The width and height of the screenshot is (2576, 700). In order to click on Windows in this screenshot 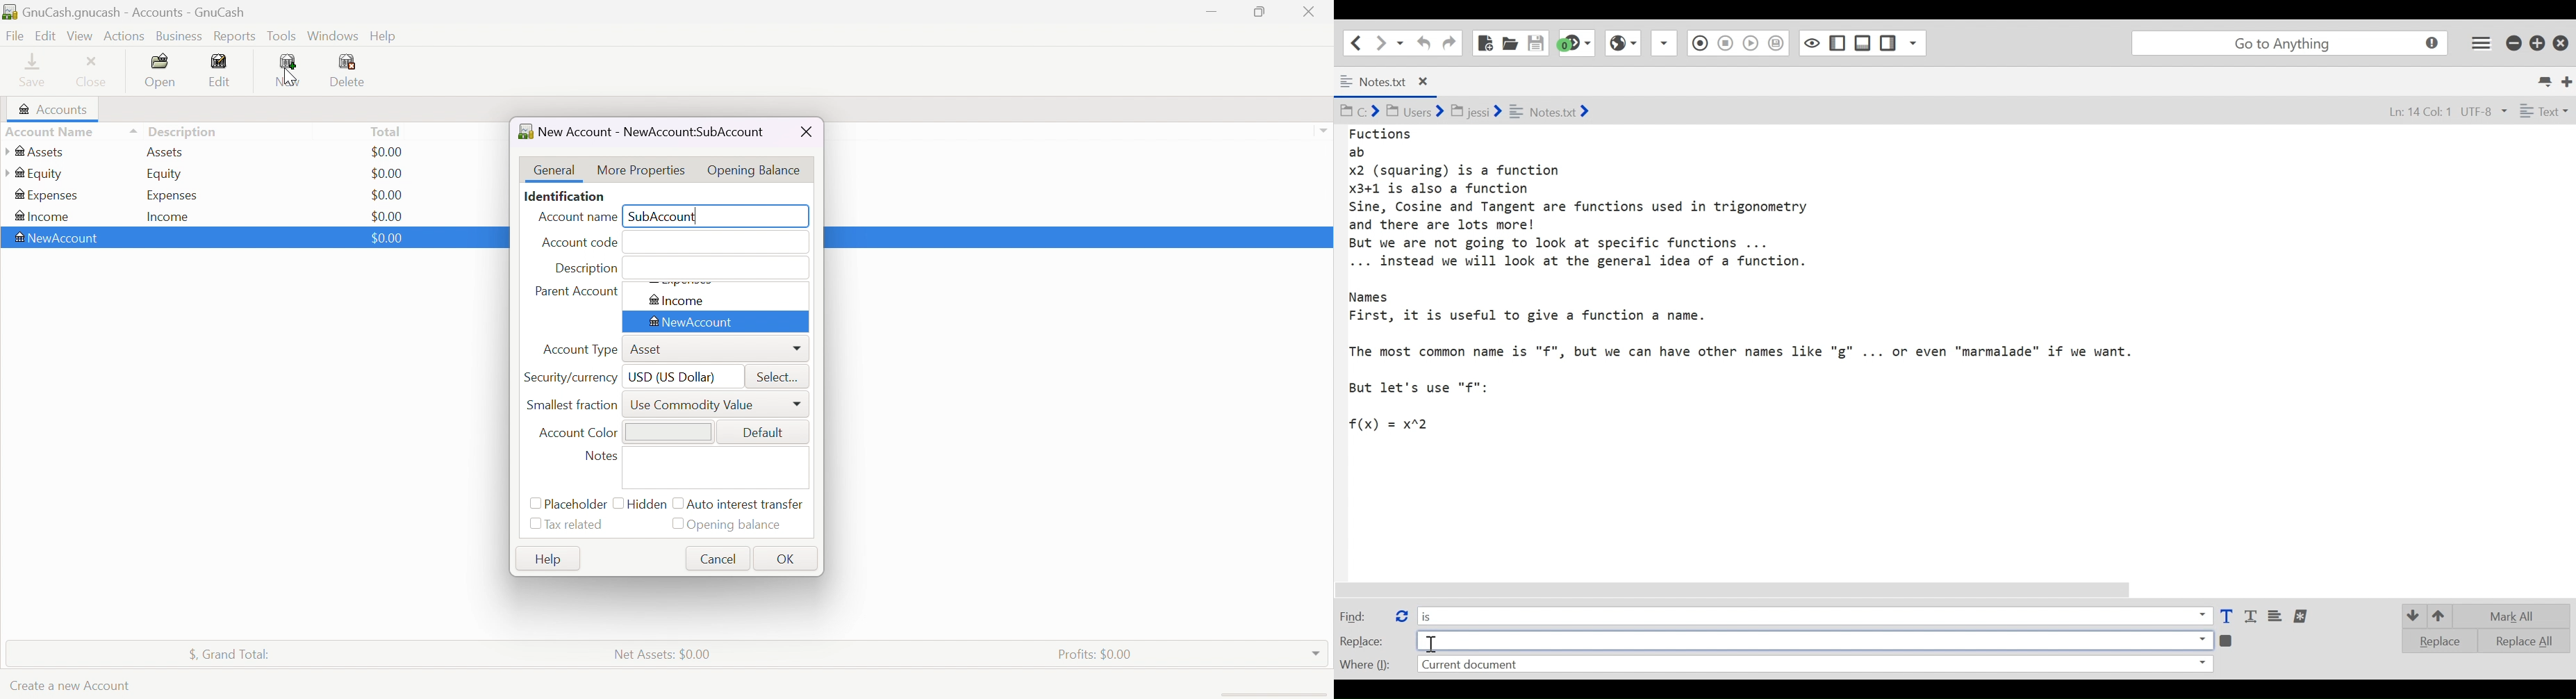, I will do `click(332, 35)`.